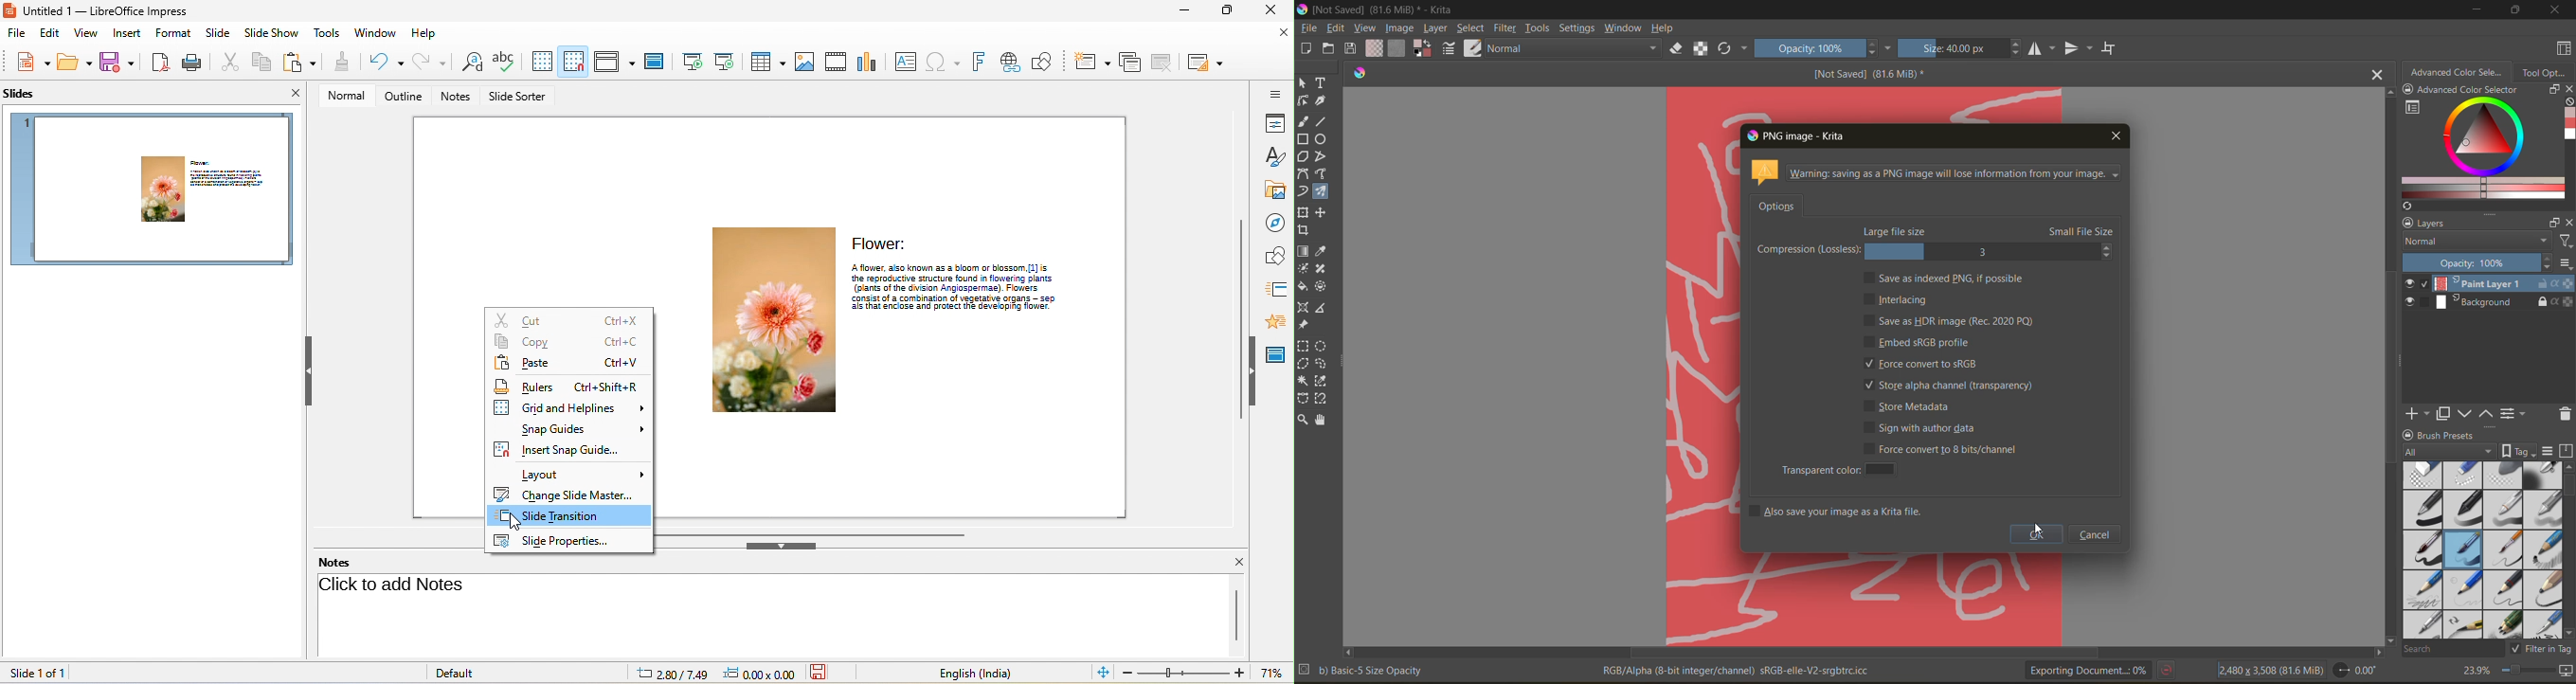 This screenshot has width=2576, height=700. What do you see at coordinates (1947, 448) in the screenshot?
I see `force convert to 8 bit / channel` at bounding box center [1947, 448].